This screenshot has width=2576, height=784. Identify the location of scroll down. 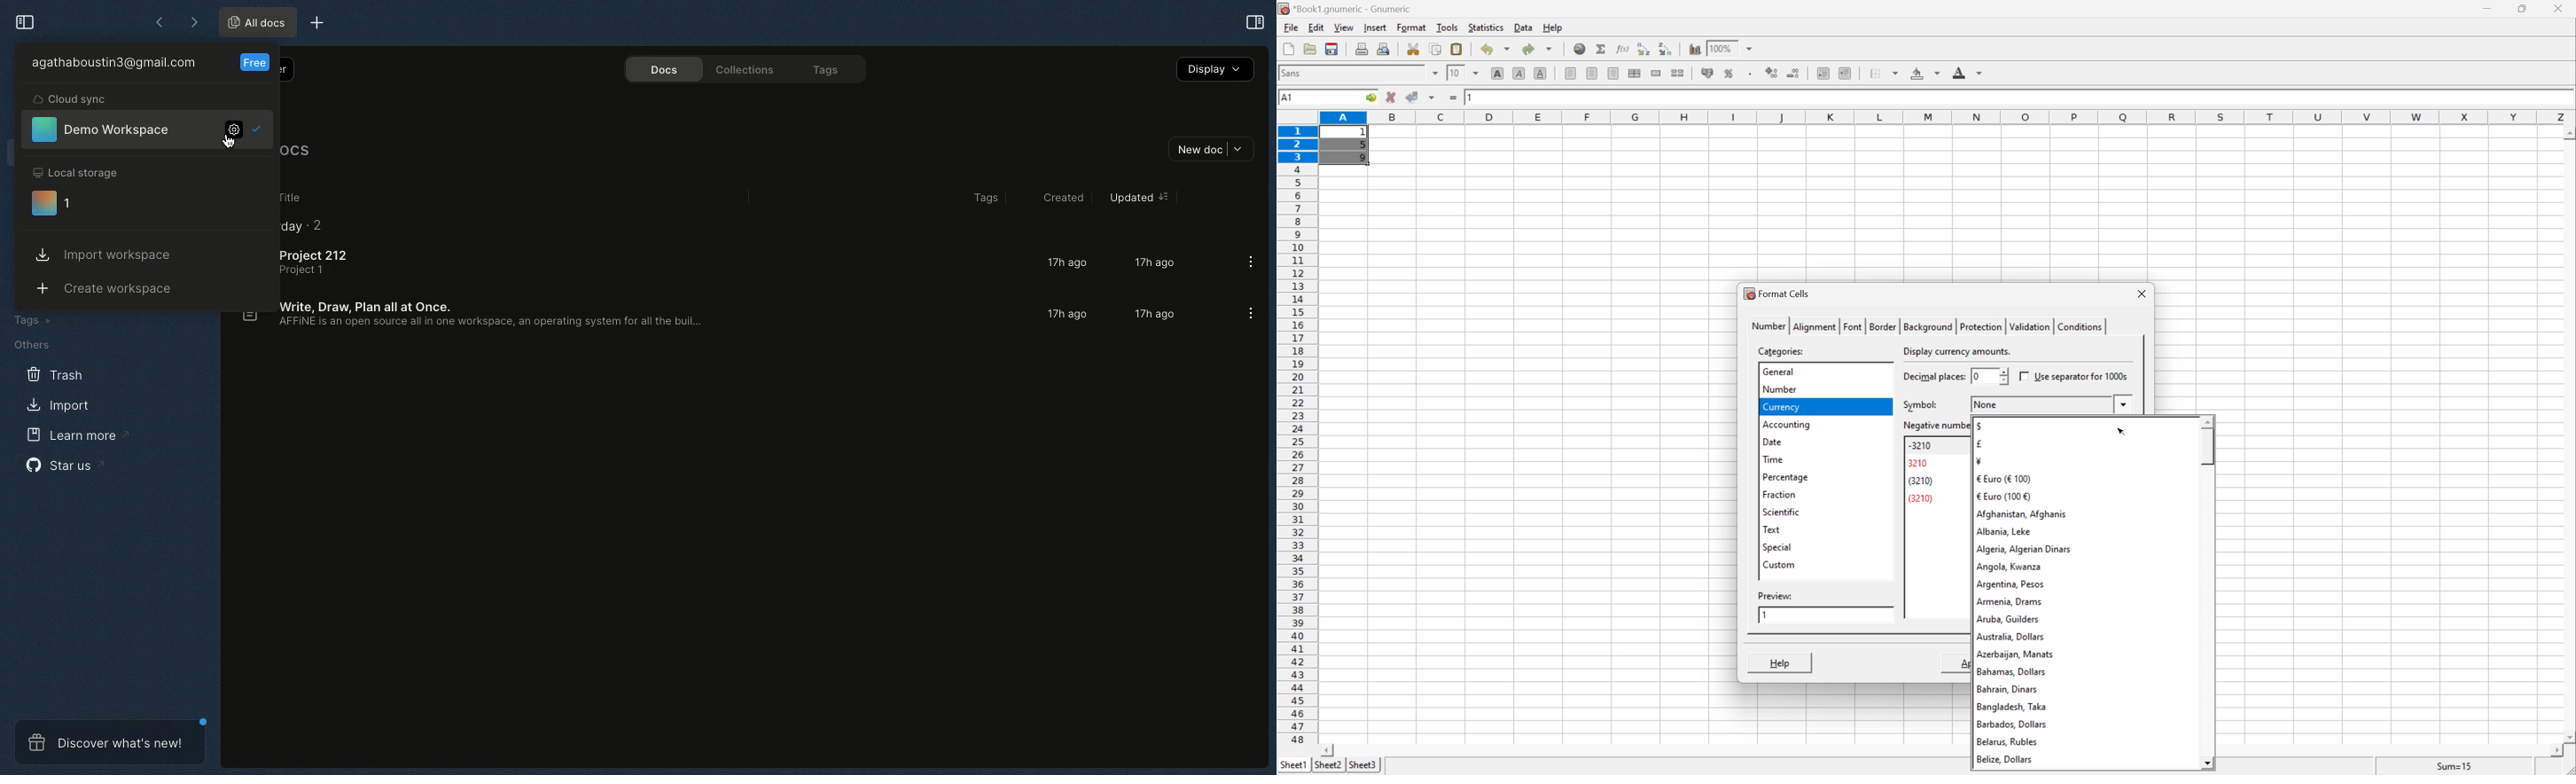
(2568, 736).